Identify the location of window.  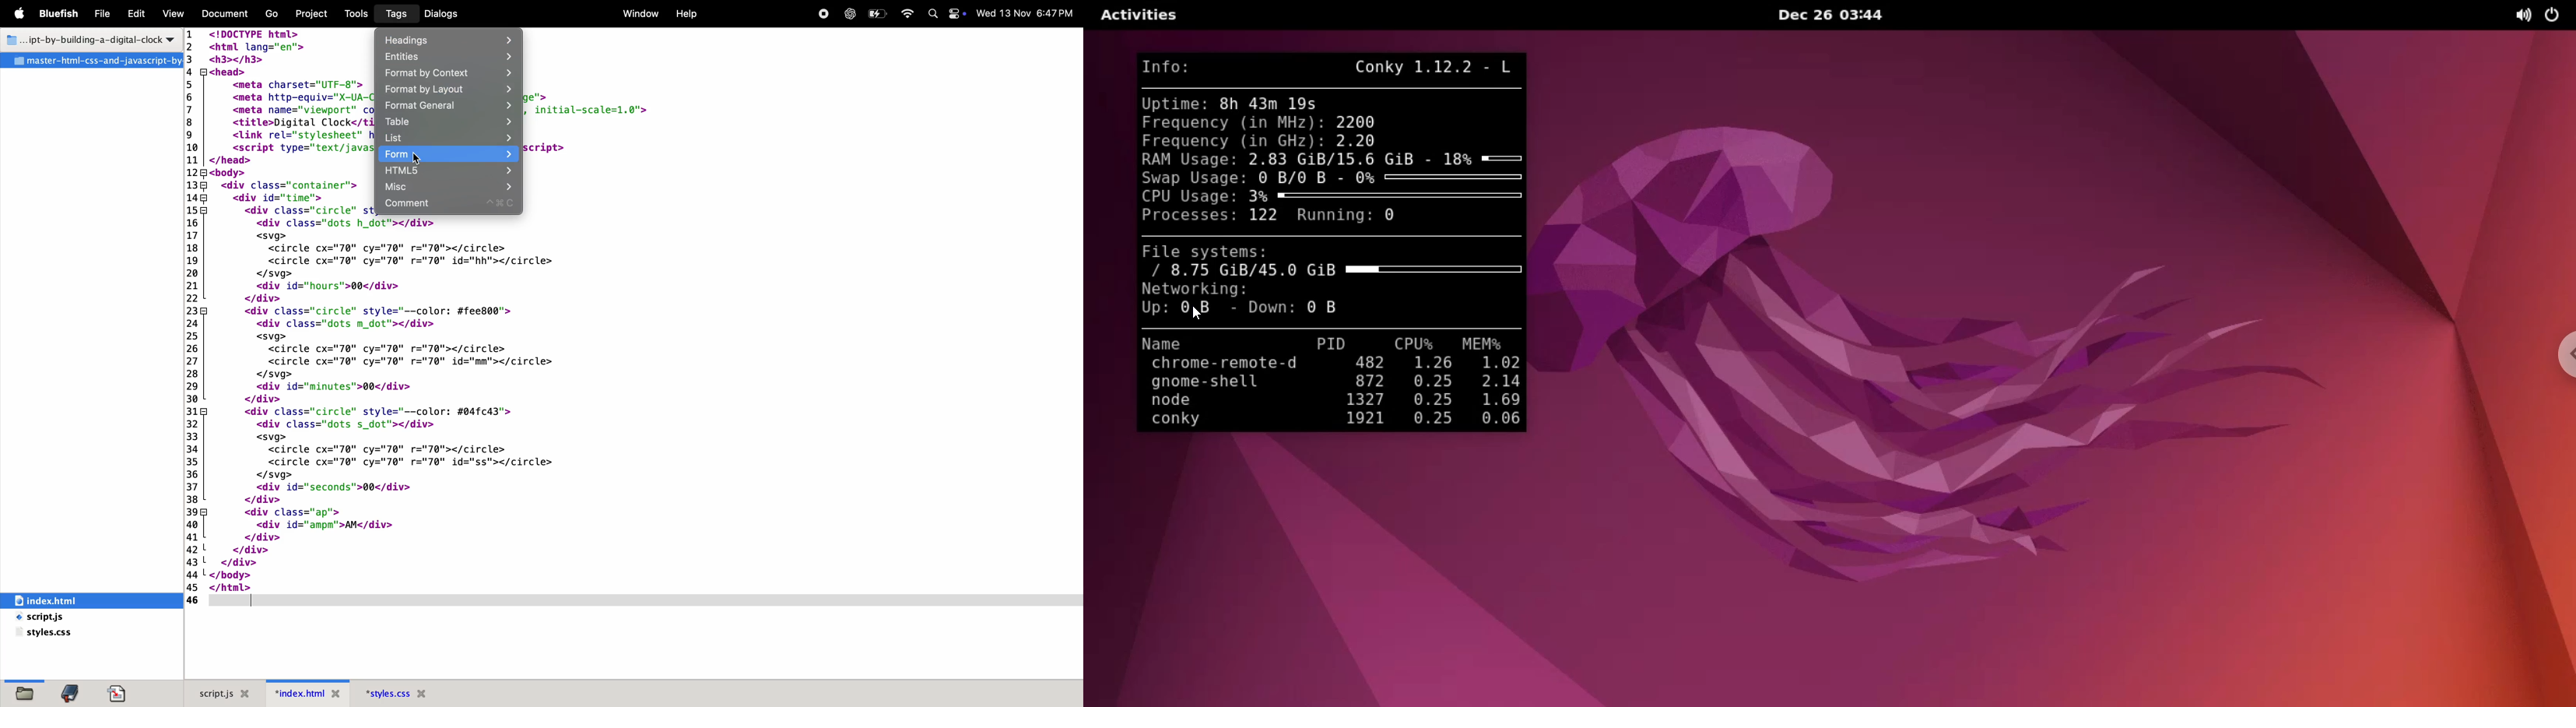
(638, 15).